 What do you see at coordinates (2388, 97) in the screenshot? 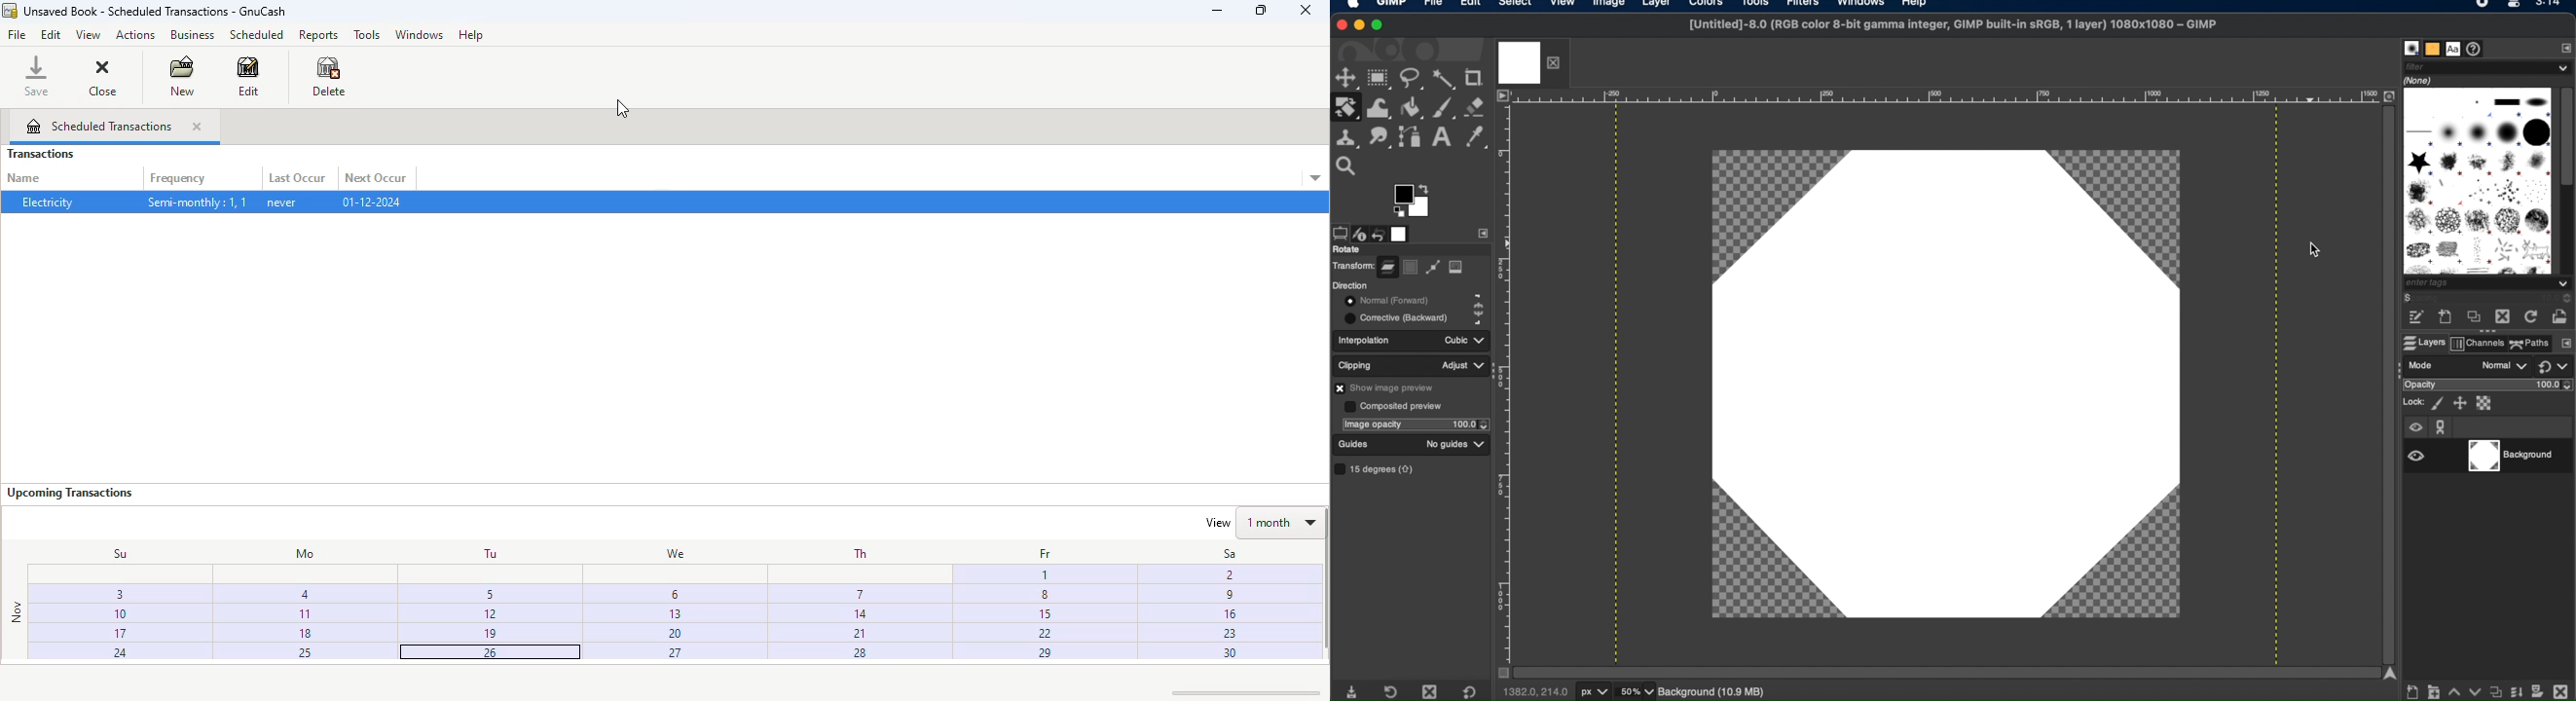
I see `zoom image when window size changes` at bounding box center [2388, 97].